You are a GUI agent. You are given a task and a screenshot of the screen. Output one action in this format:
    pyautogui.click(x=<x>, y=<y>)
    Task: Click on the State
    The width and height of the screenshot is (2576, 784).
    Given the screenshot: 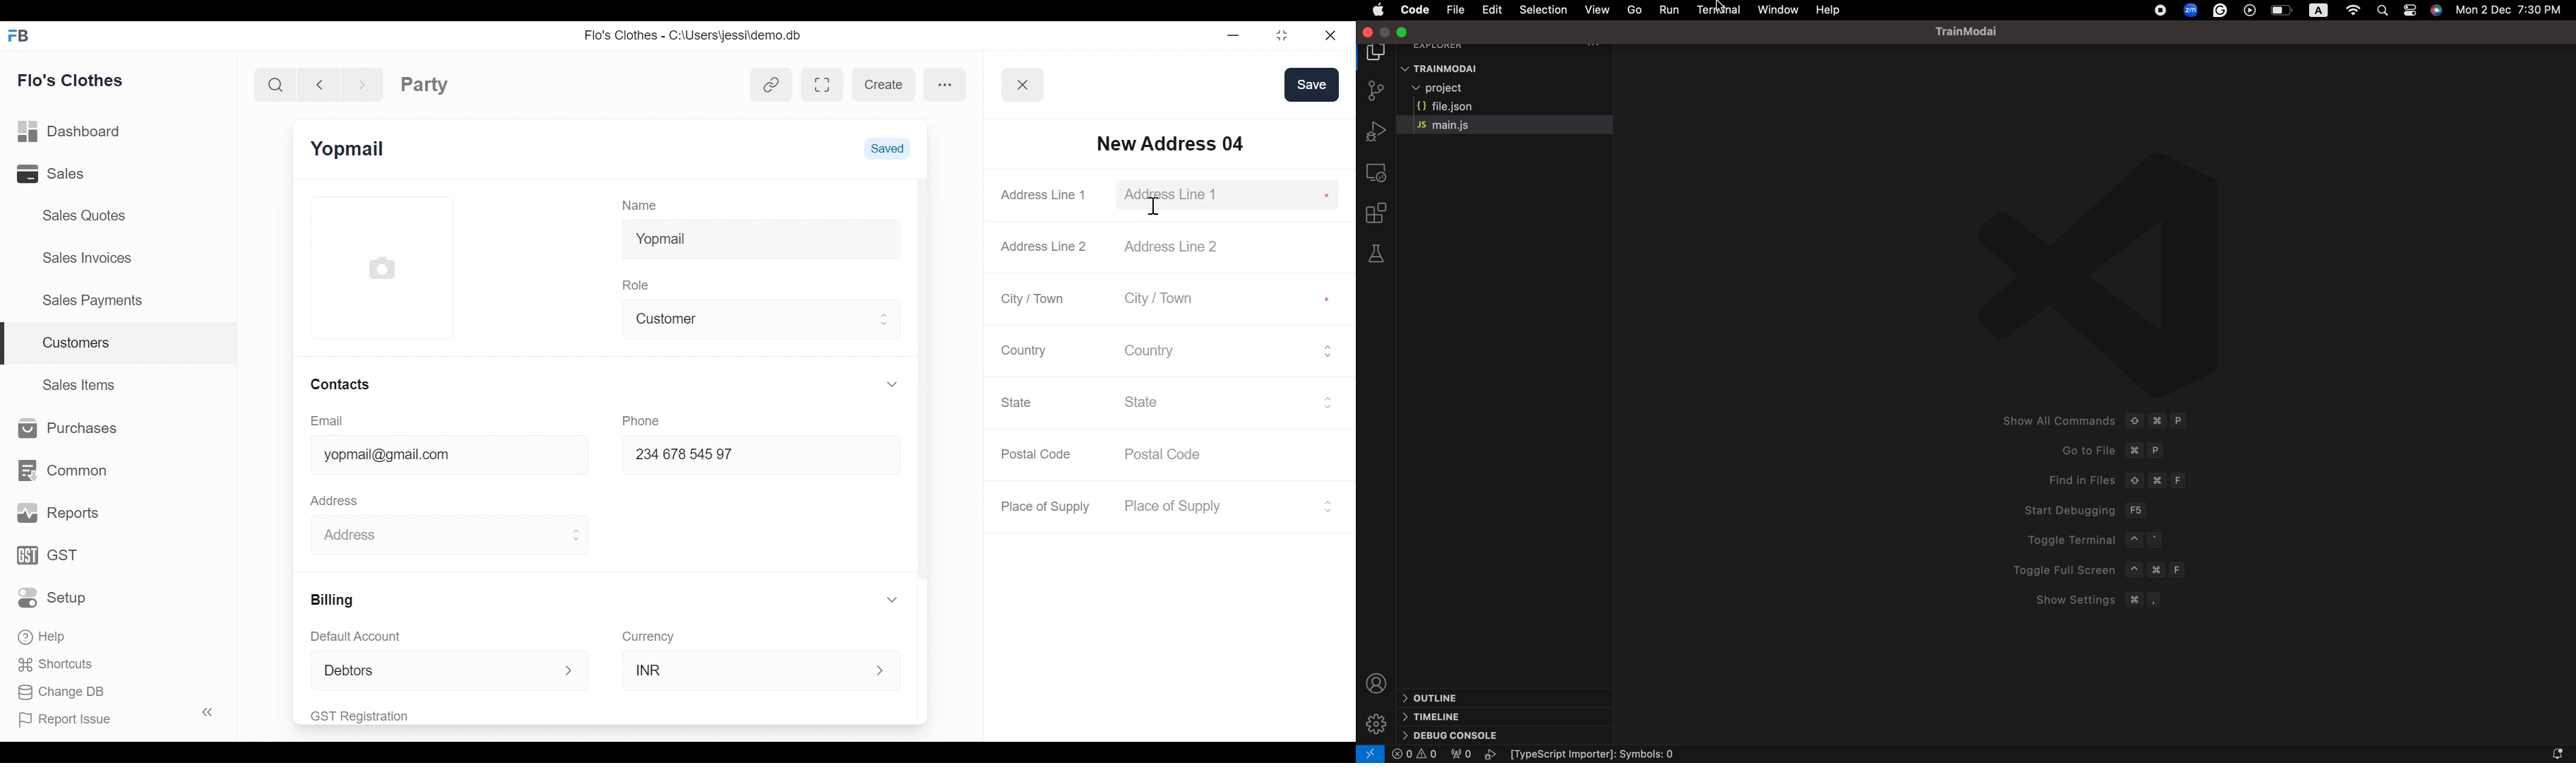 What is the action you would take?
    pyautogui.click(x=1019, y=402)
    